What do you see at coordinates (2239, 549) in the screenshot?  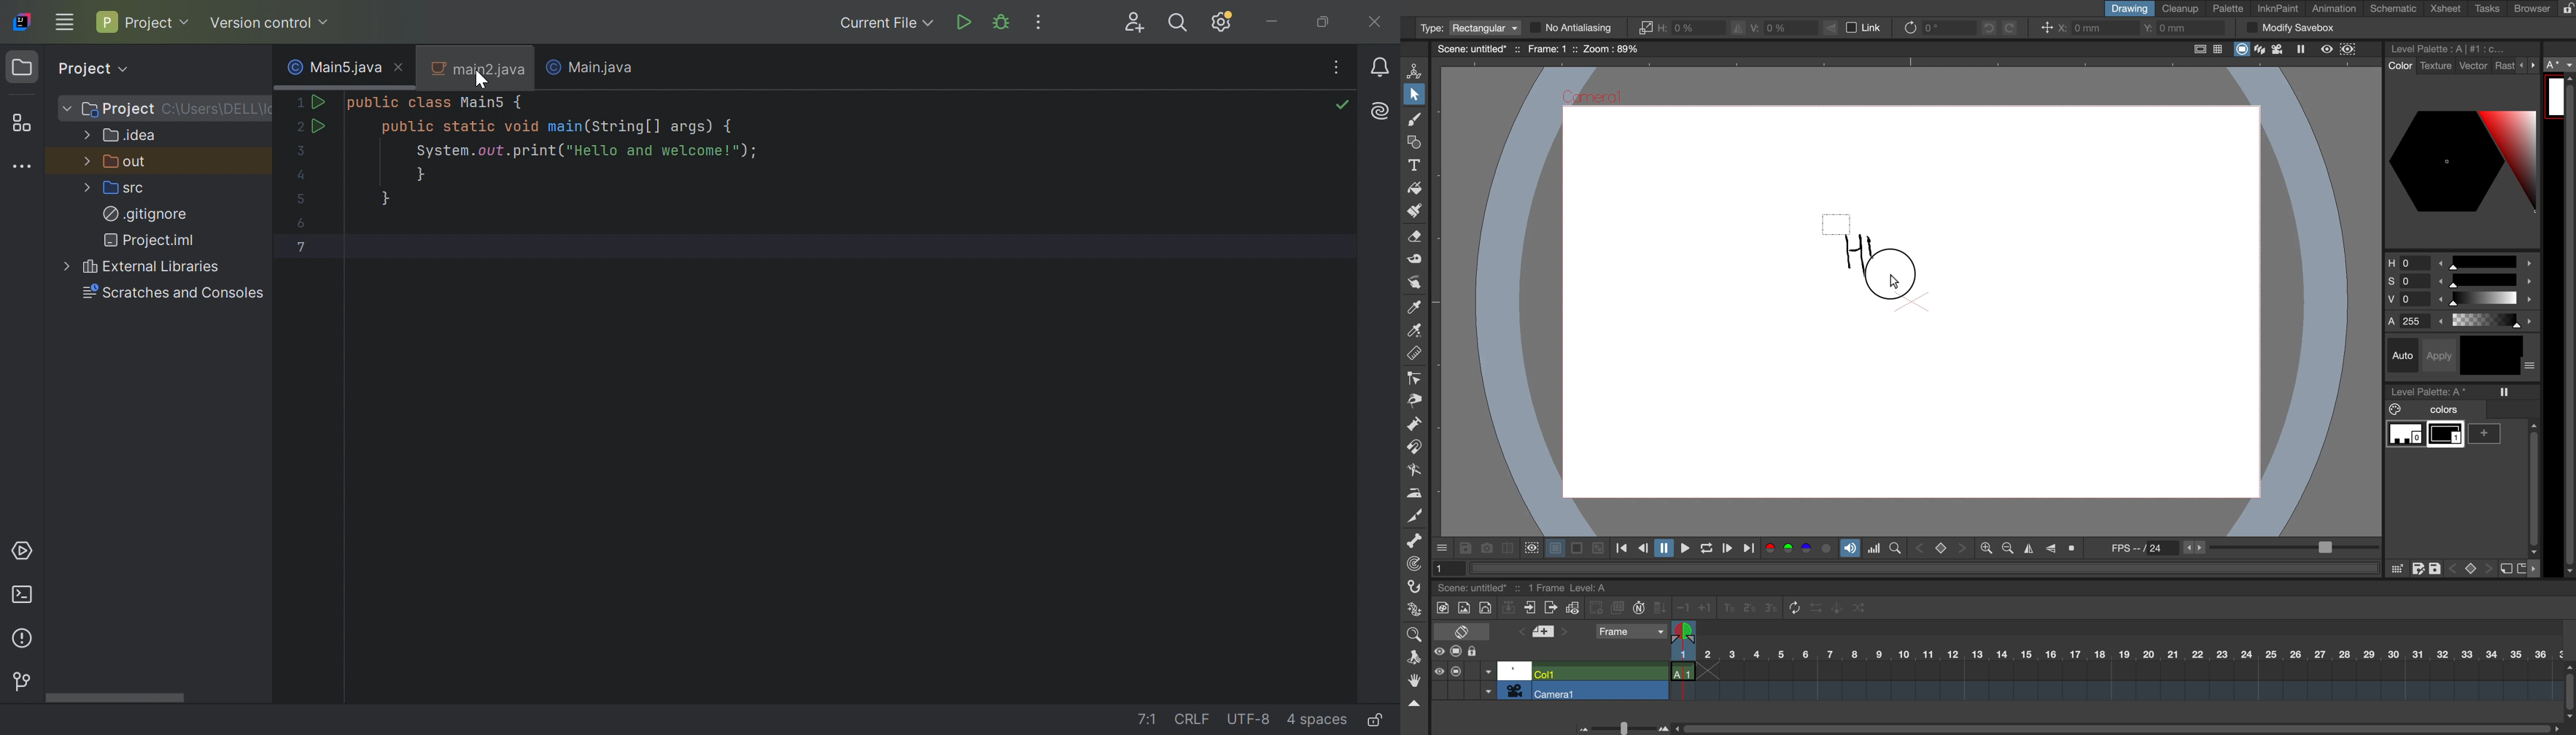 I see `frames per second` at bounding box center [2239, 549].